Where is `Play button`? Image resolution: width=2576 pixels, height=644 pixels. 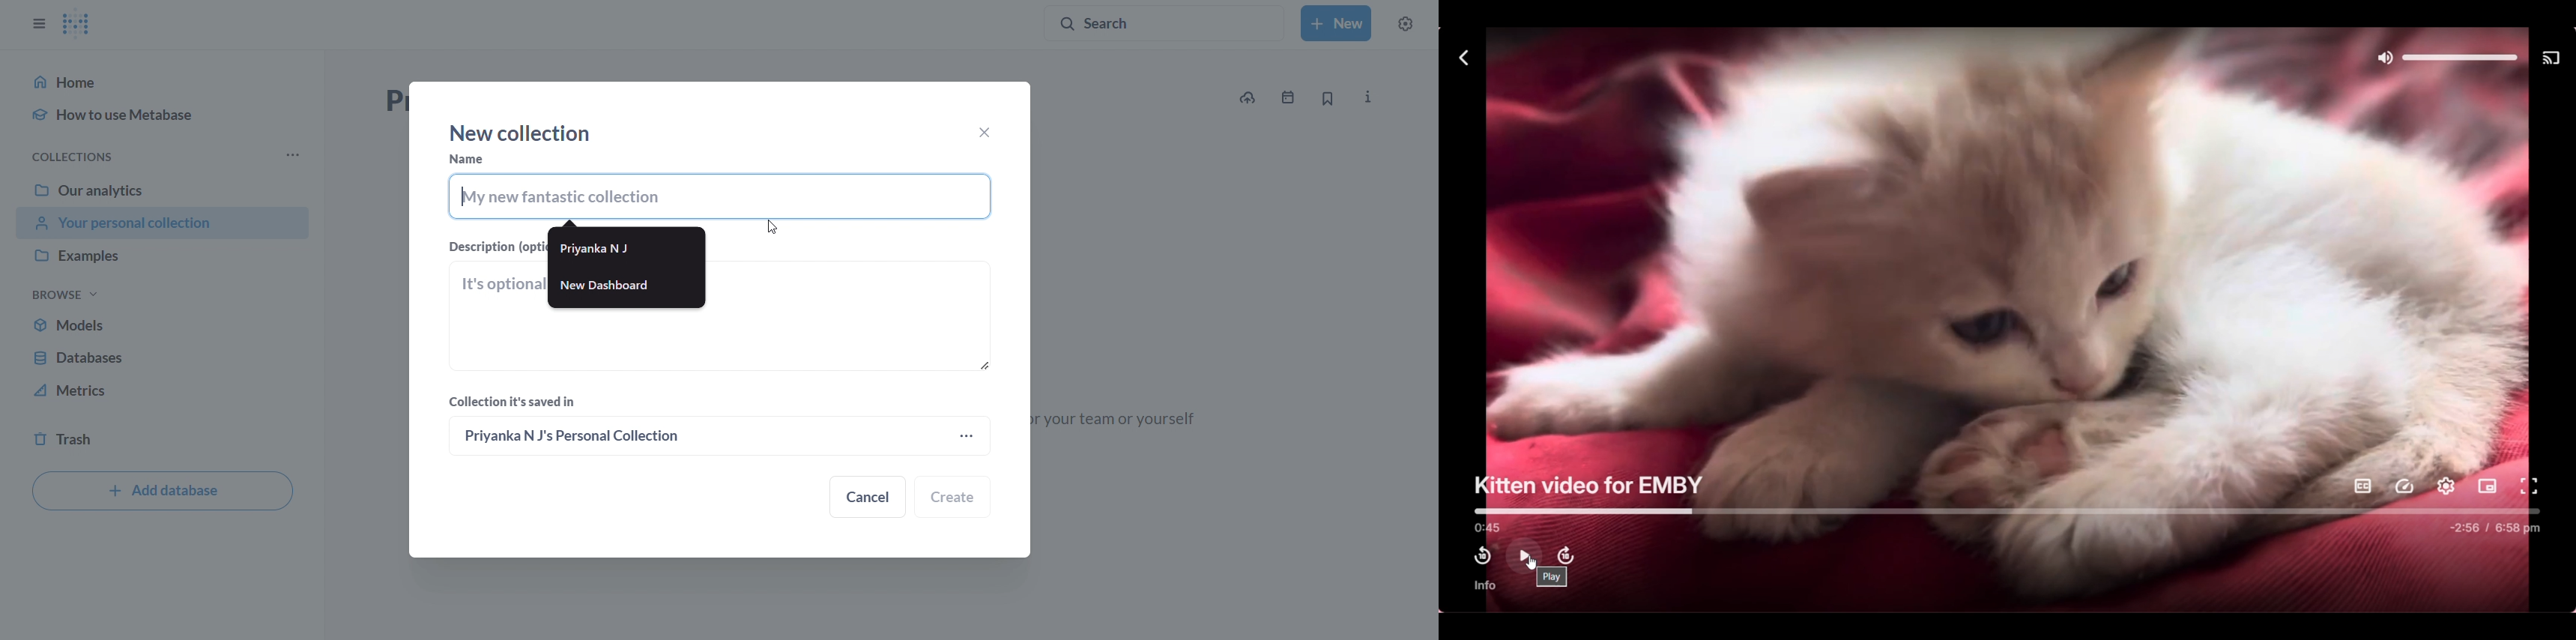
Play button is located at coordinates (1523, 555).